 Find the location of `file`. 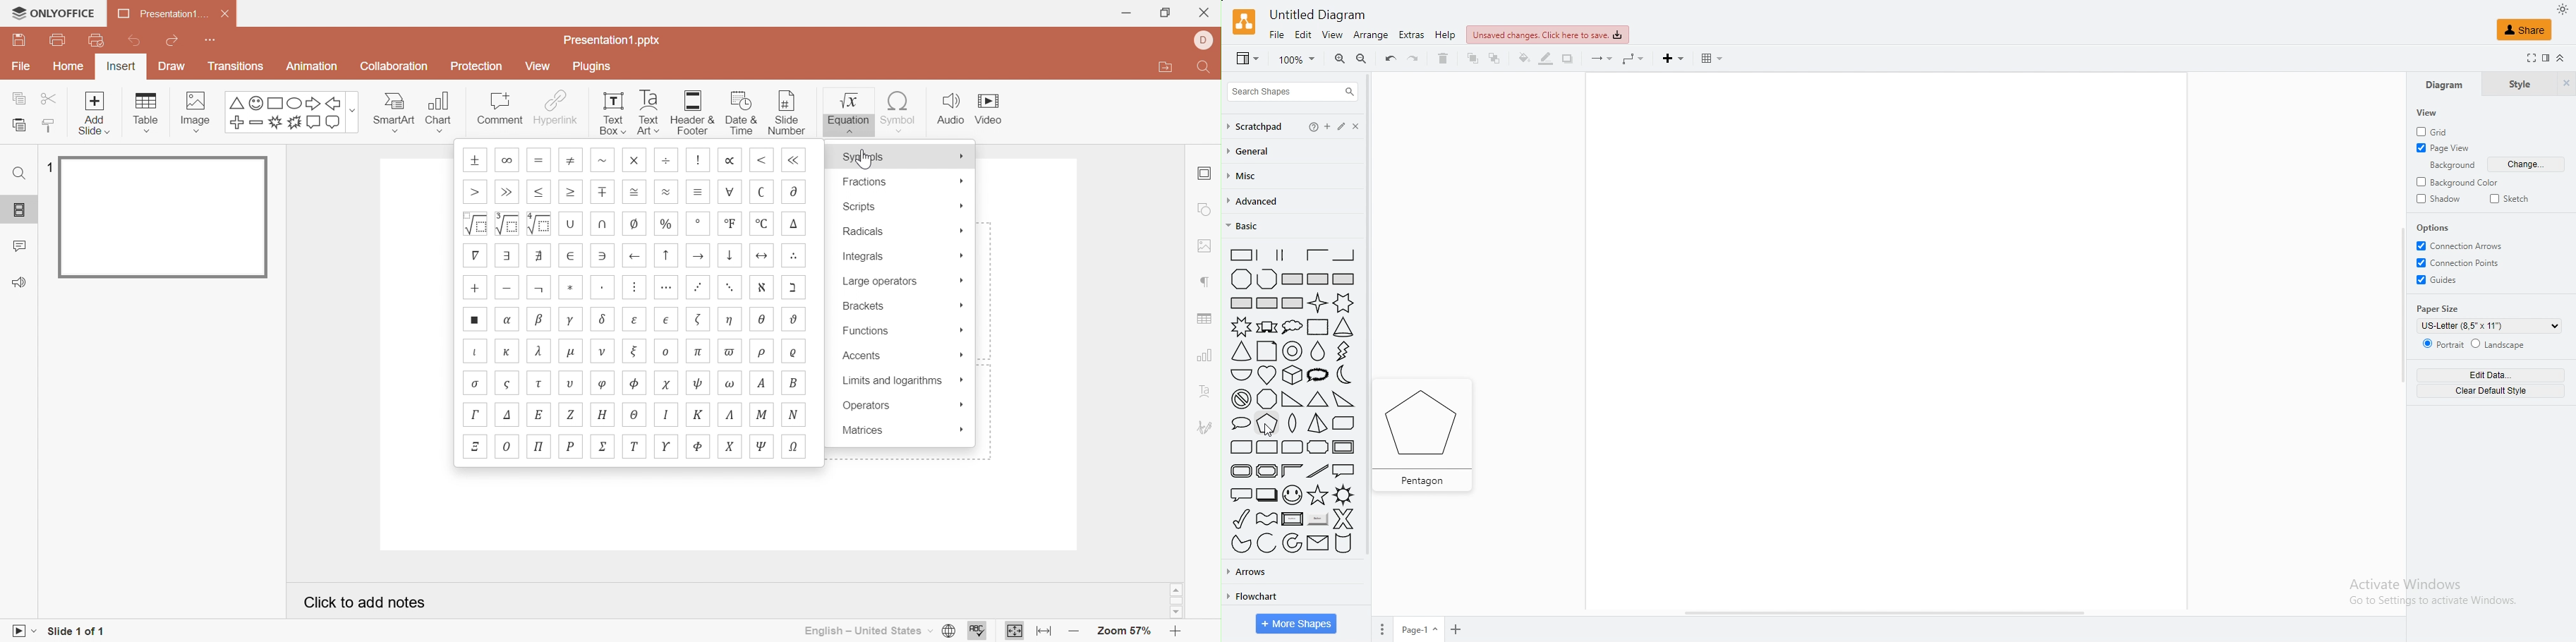

file is located at coordinates (1276, 35).